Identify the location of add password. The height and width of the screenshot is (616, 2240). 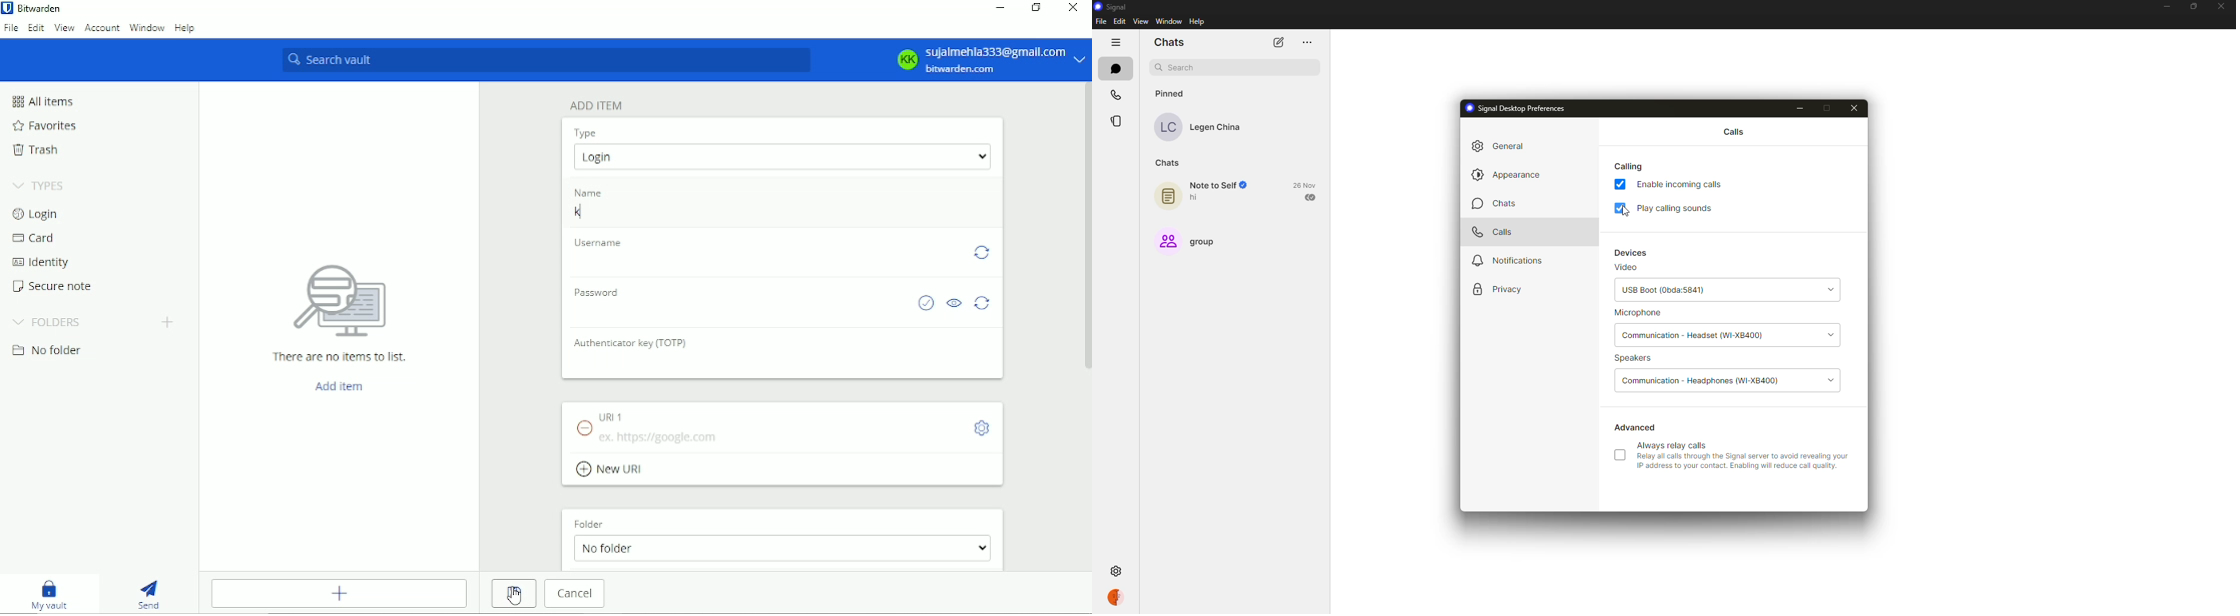
(736, 313).